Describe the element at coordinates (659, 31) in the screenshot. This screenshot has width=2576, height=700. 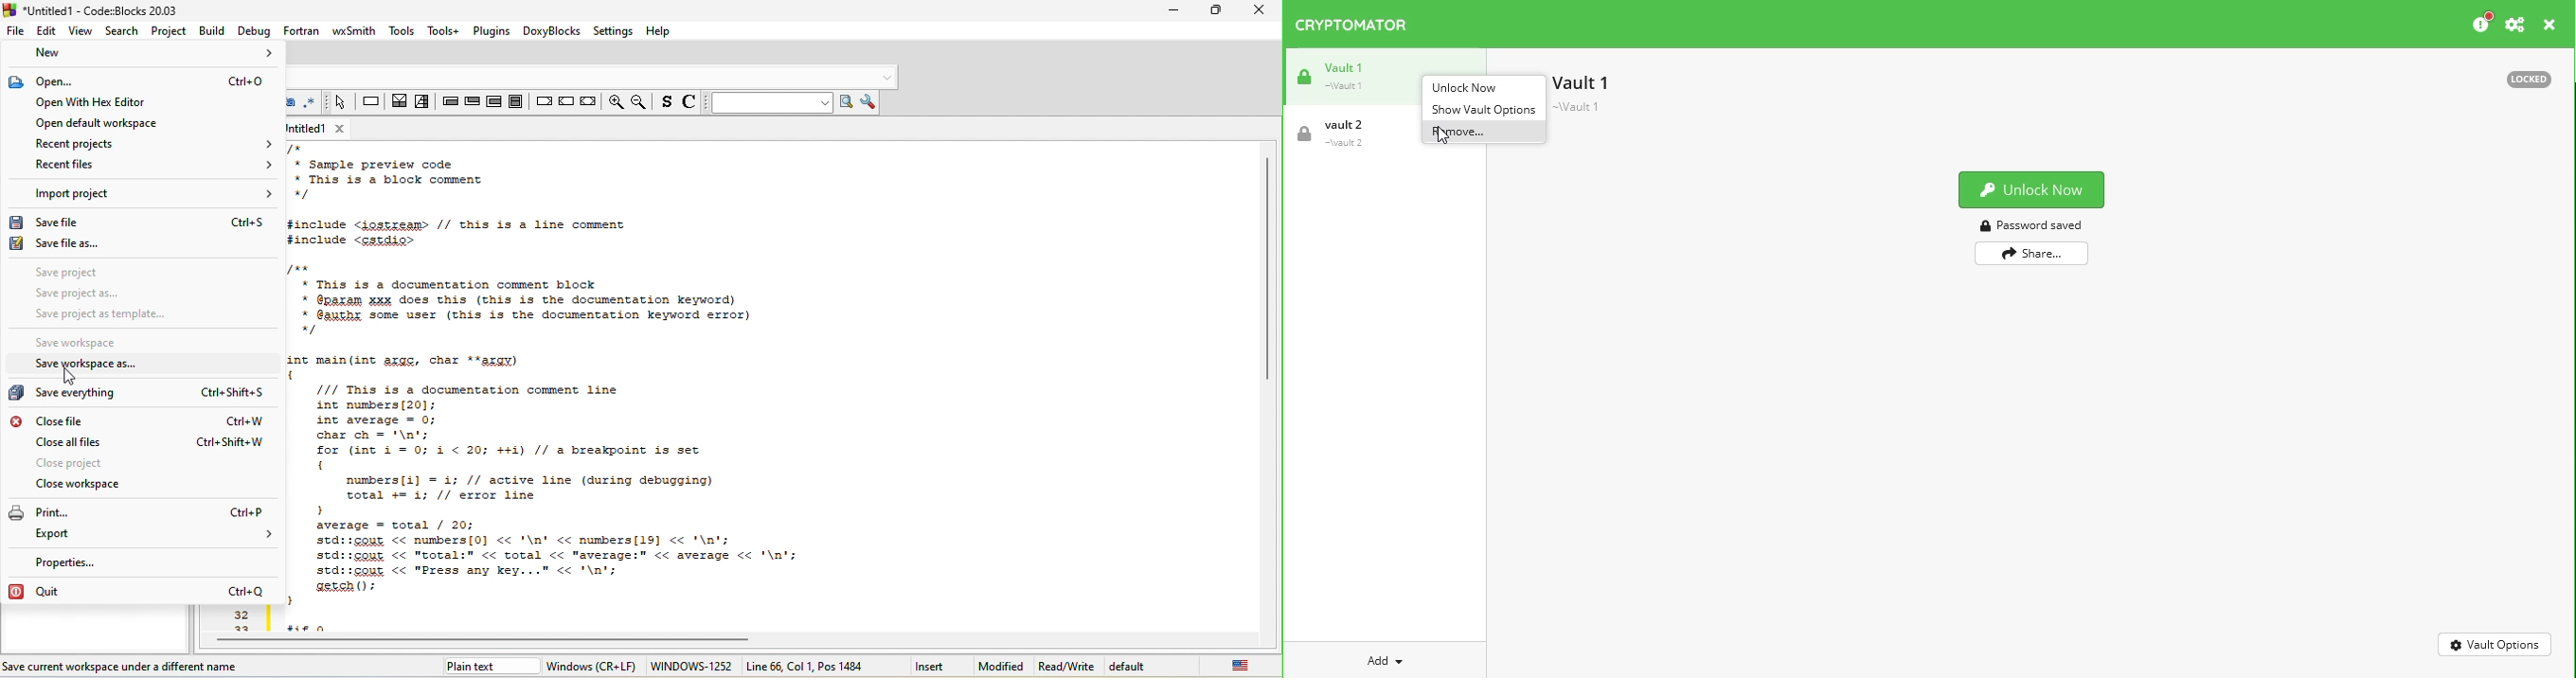
I see `help` at that location.